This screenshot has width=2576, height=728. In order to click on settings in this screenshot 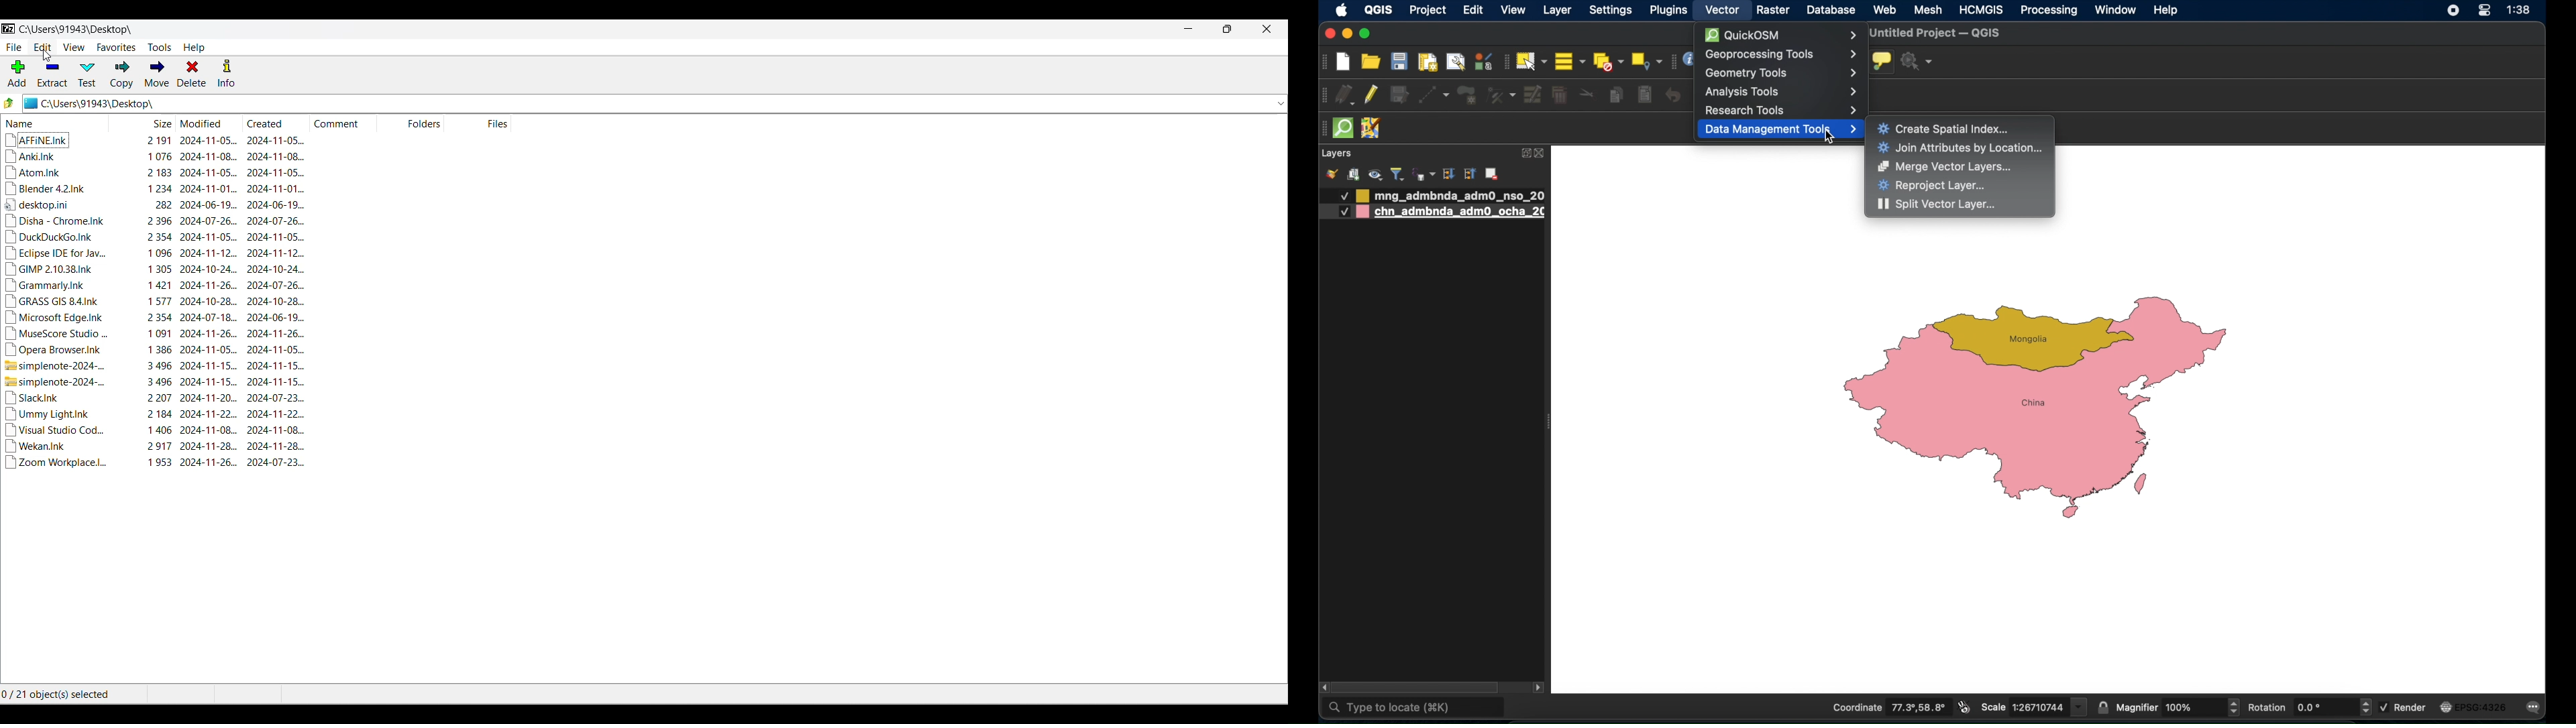, I will do `click(1612, 11)`.